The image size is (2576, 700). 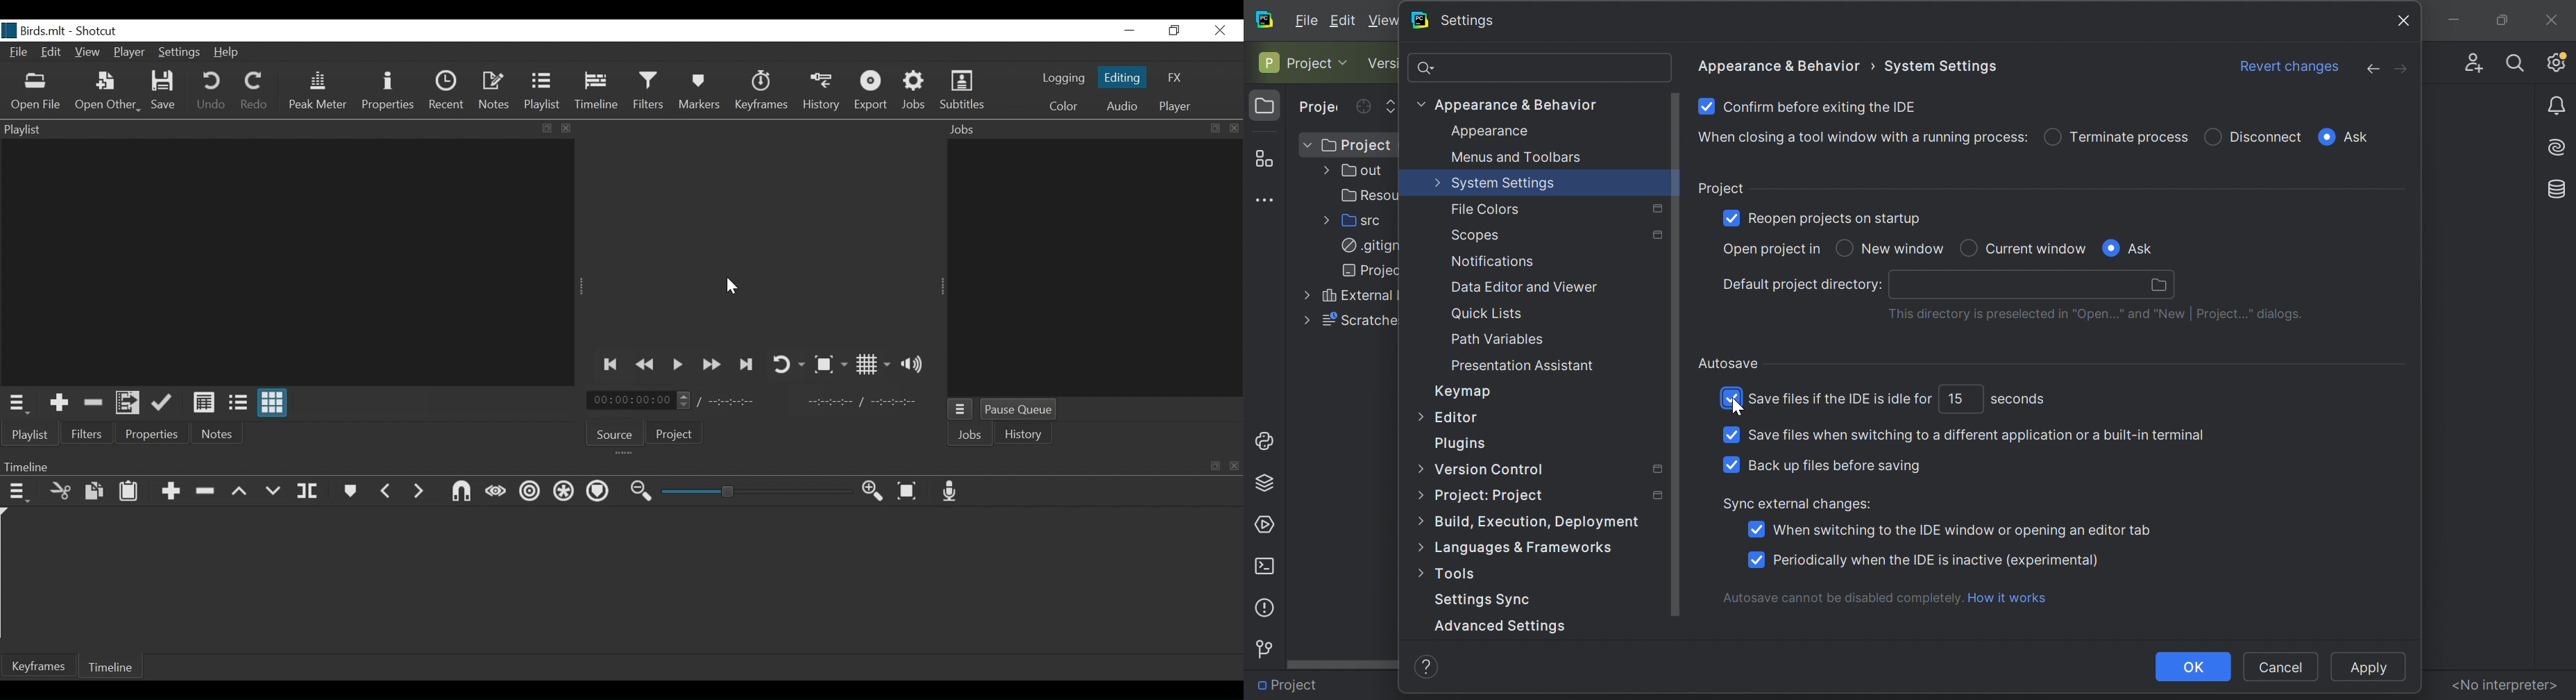 I want to click on Jobs Panel, so click(x=1093, y=129).